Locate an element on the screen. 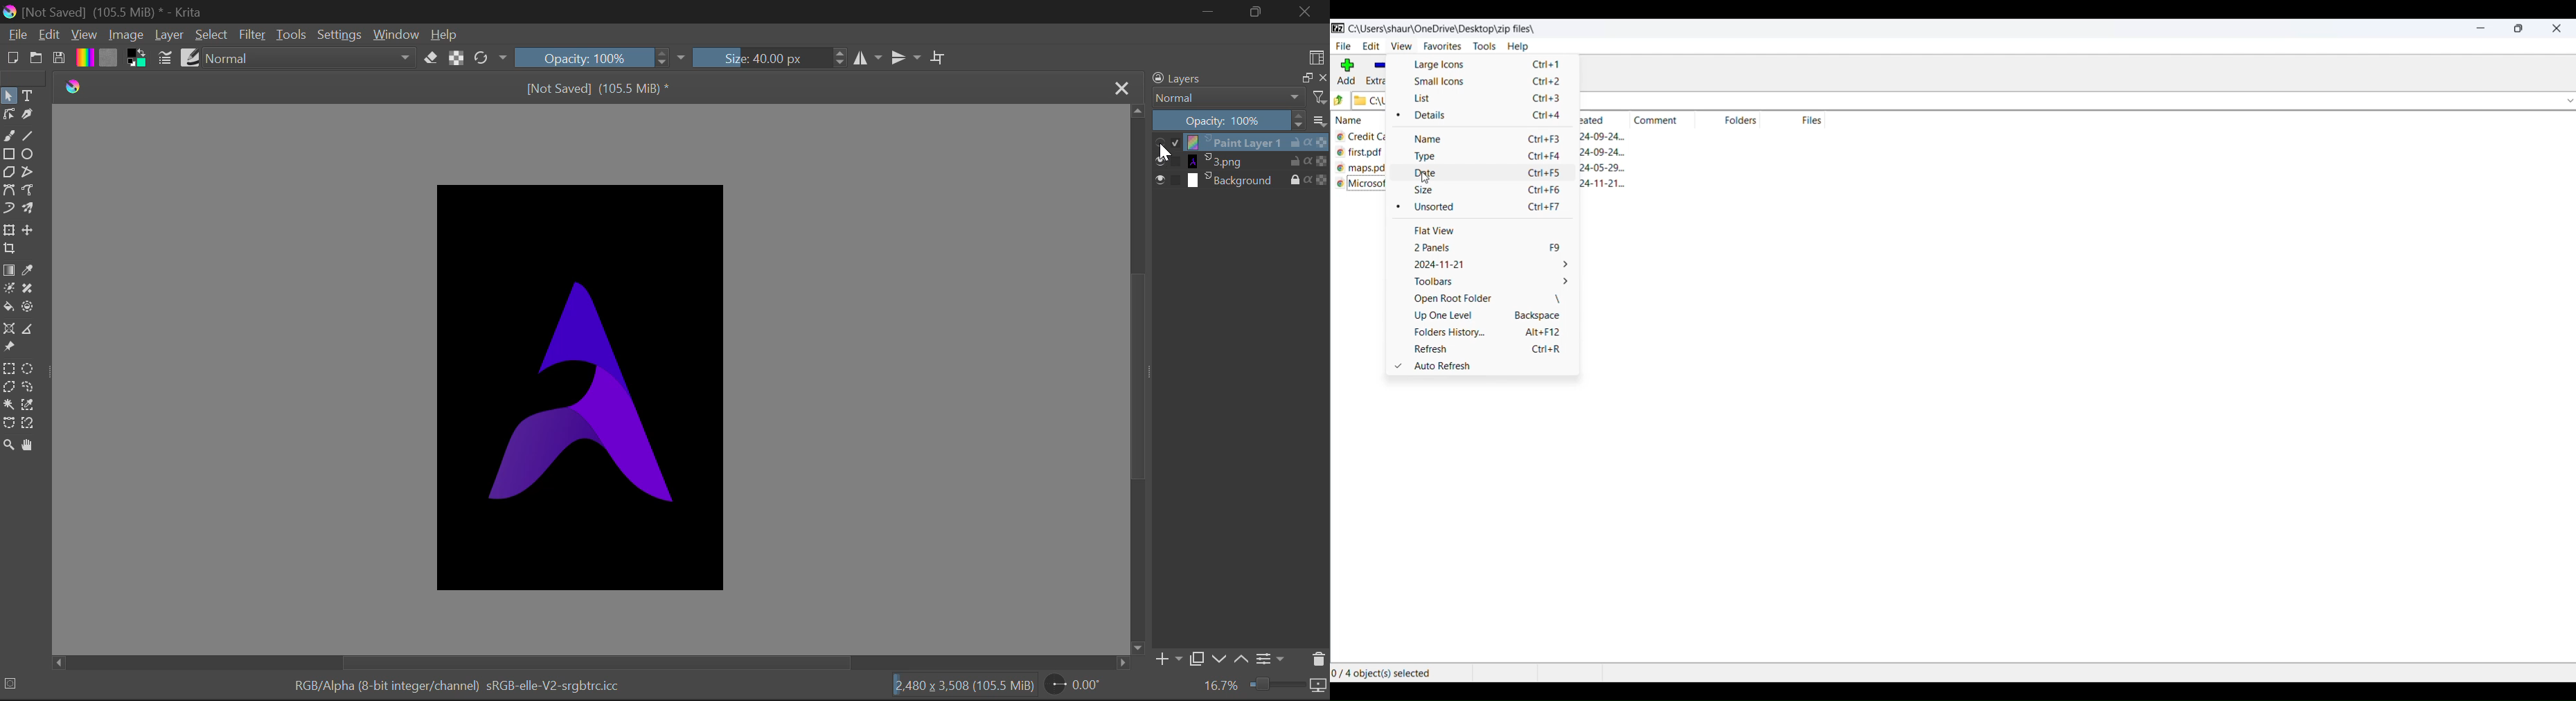  refresh is located at coordinates (1488, 352).